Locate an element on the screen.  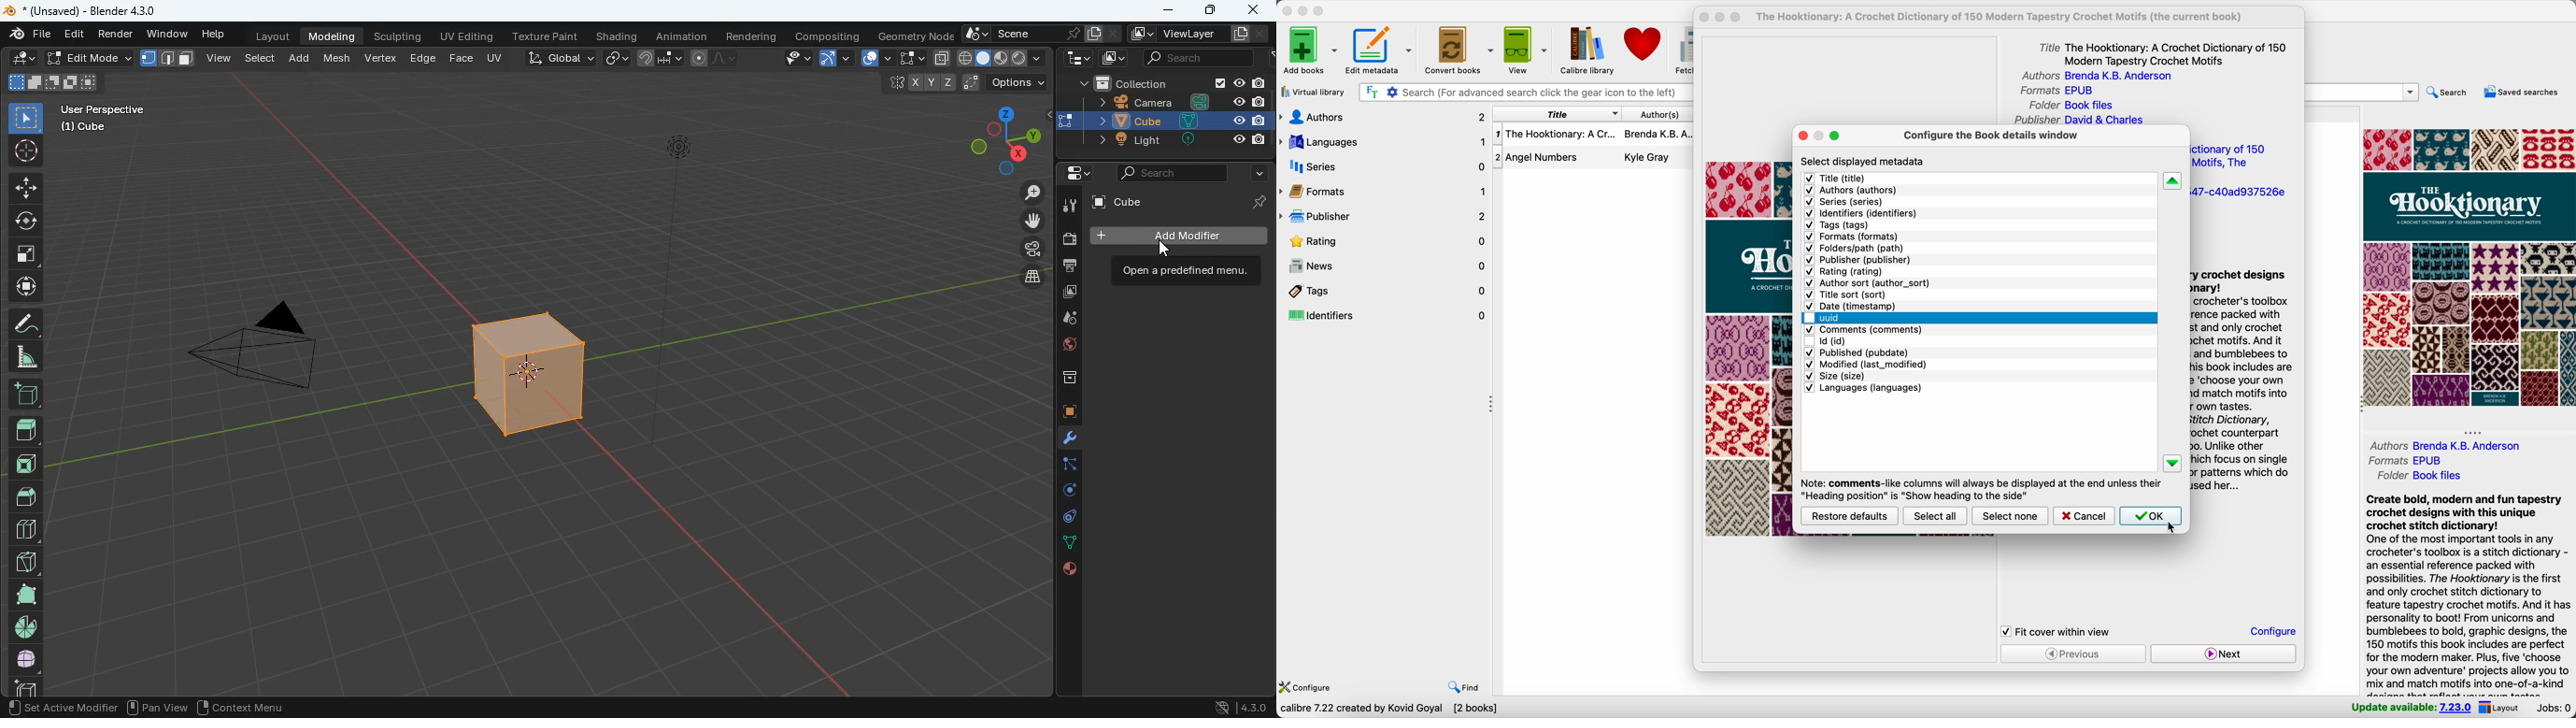
modified is located at coordinates (1866, 363).